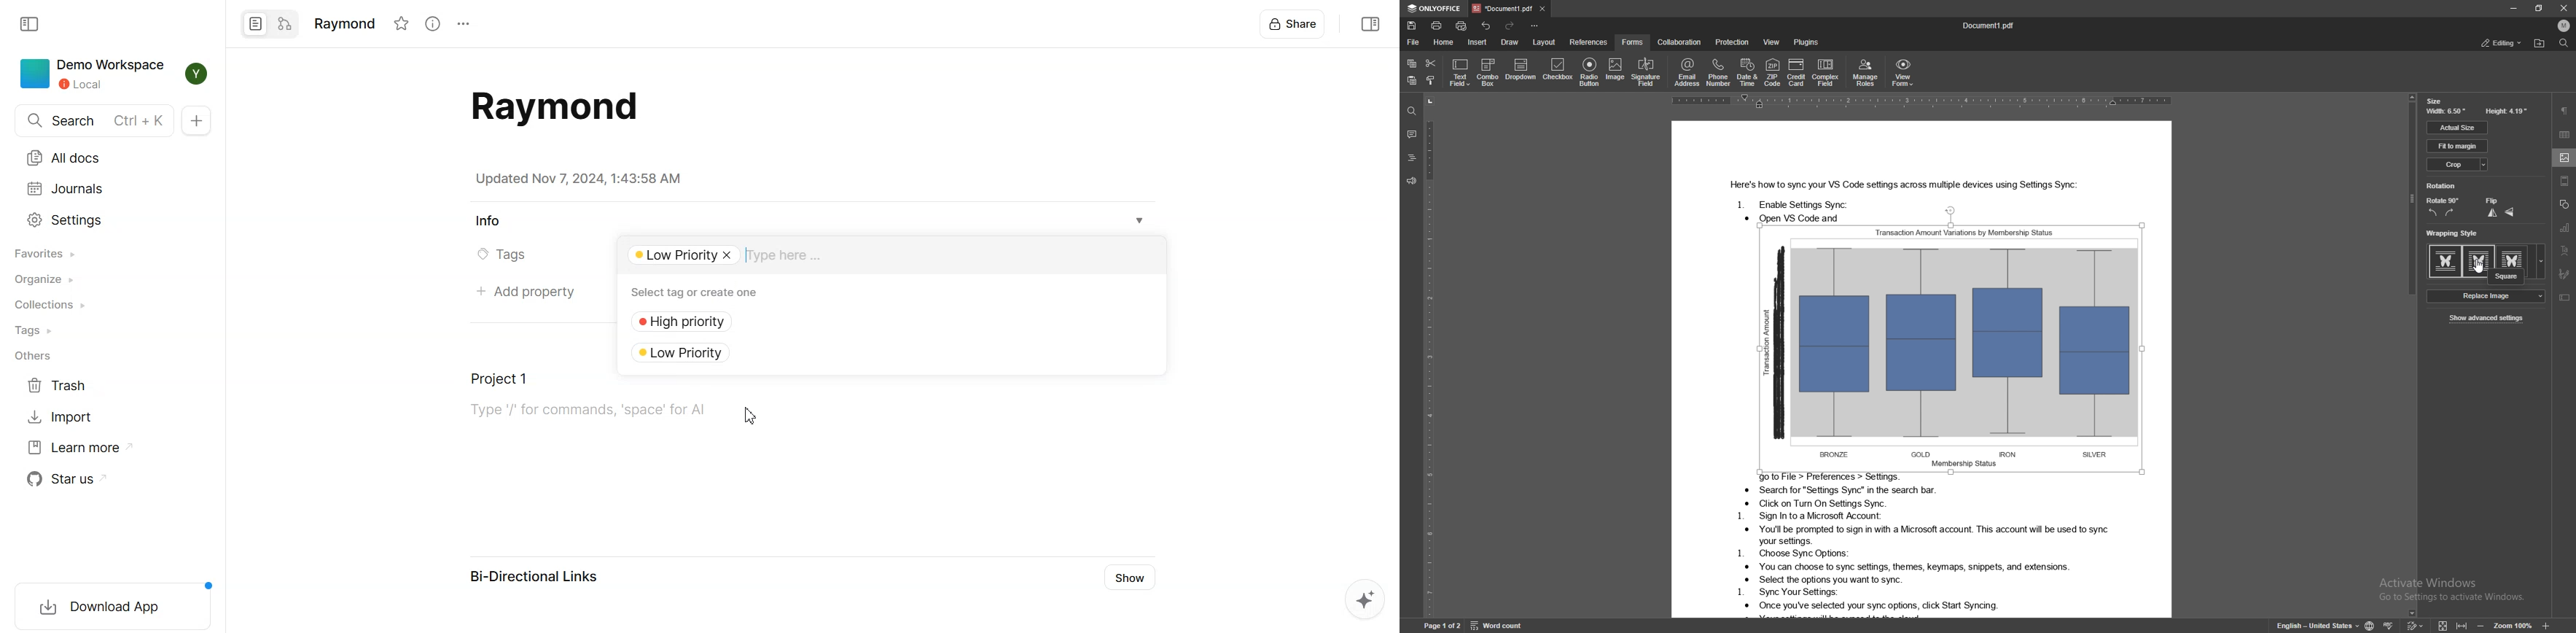 The height and width of the screenshot is (644, 2576). I want to click on shape, so click(2565, 204).